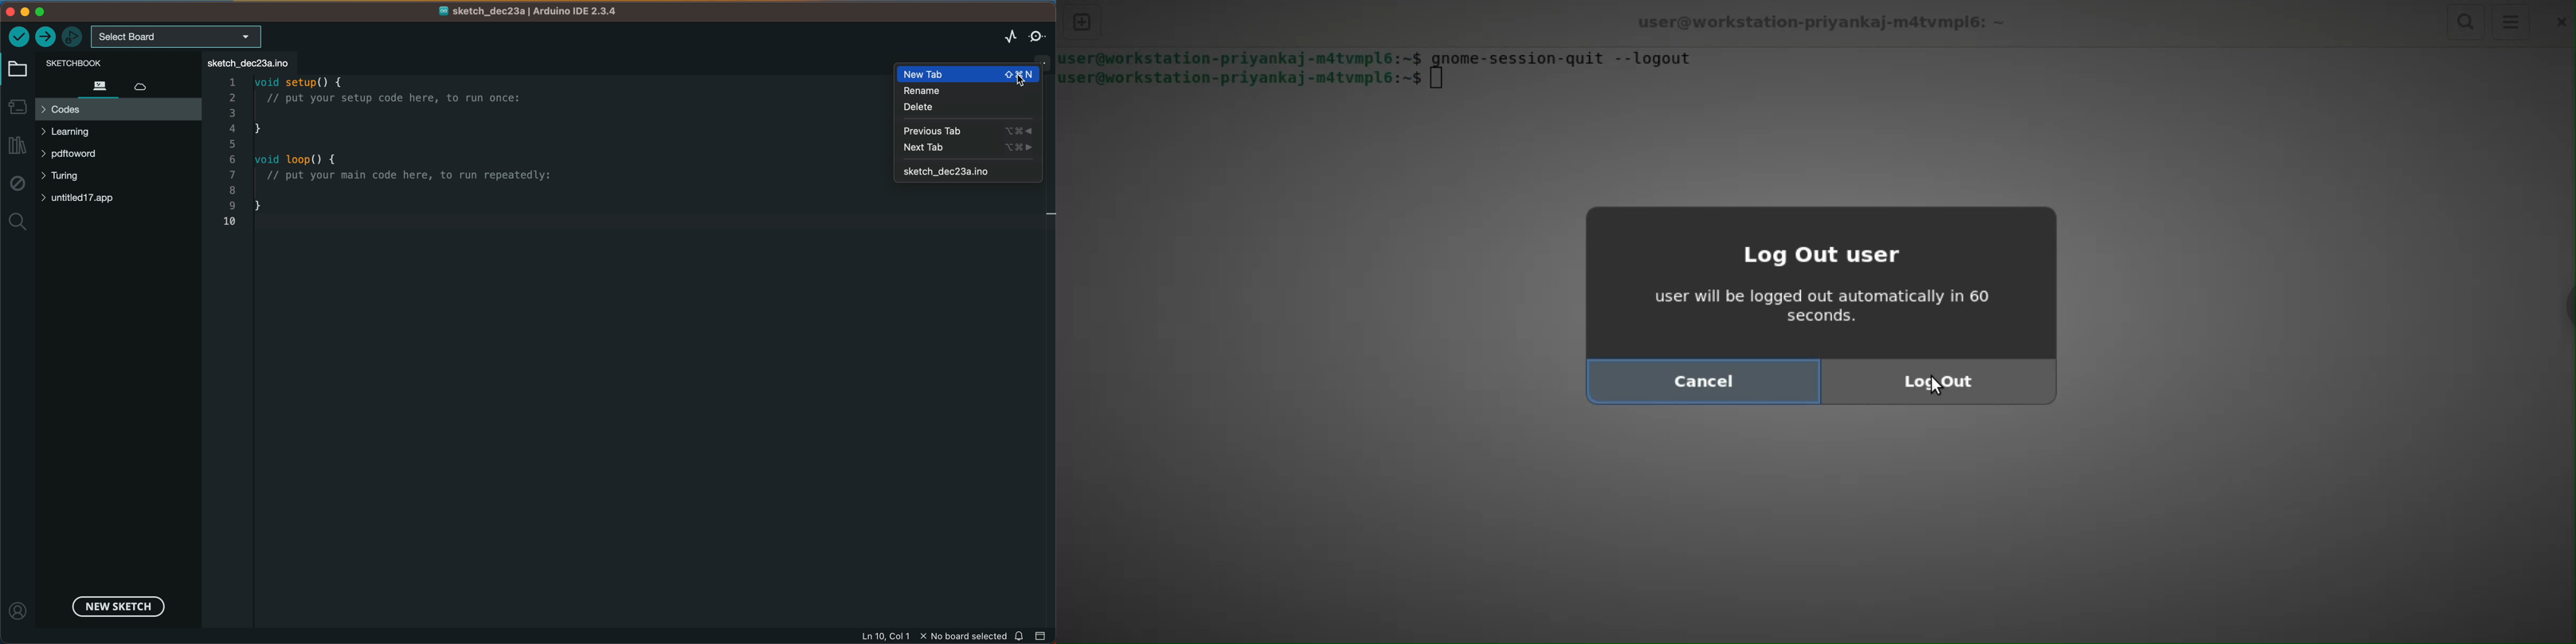 This screenshot has width=2576, height=644. Describe the element at coordinates (1701, 382) in the screenshot. I see `cancel` at that location.